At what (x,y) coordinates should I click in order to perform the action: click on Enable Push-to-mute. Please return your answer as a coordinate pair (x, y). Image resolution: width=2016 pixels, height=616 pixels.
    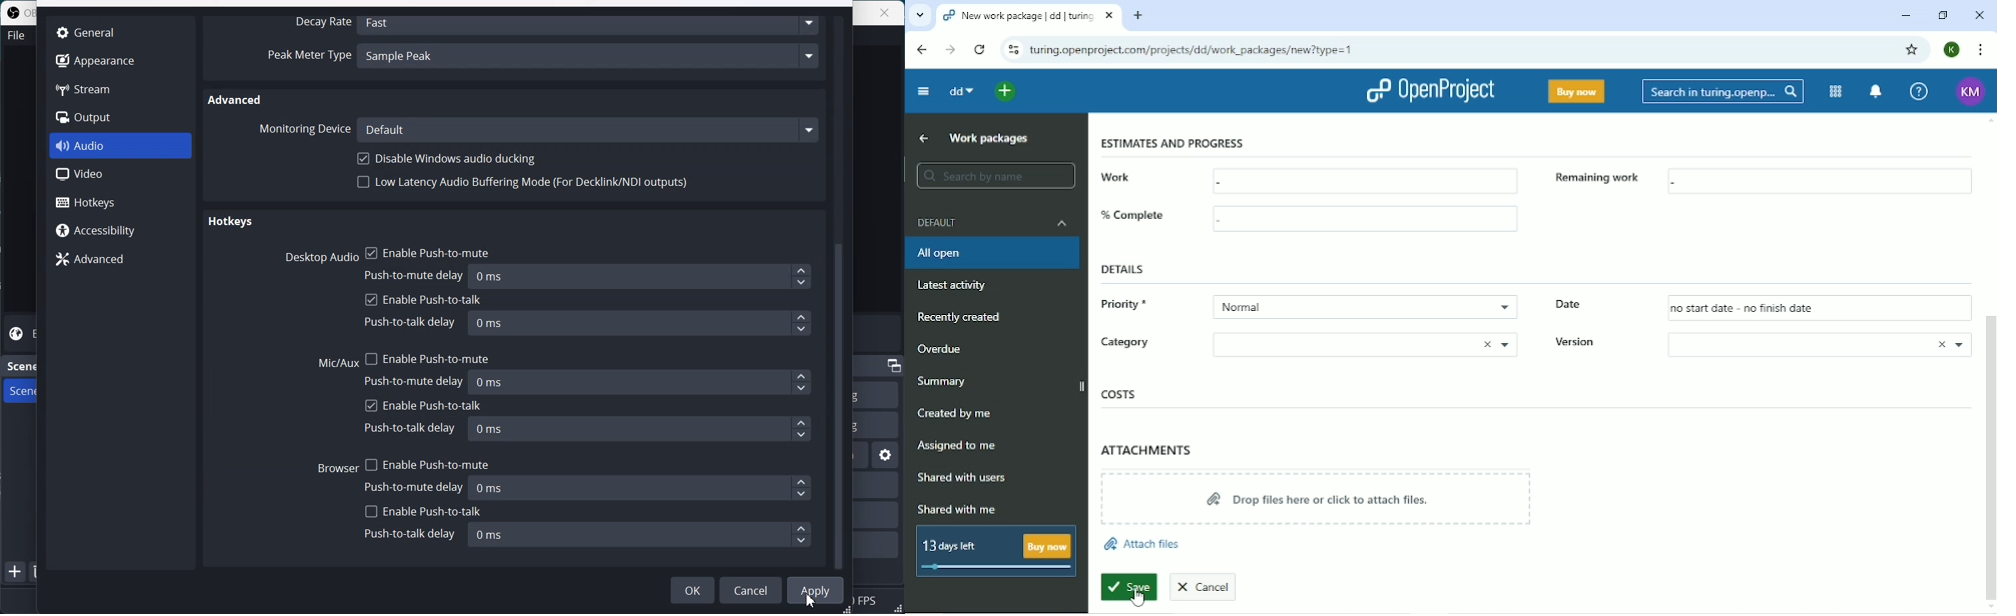
    Looking at the image, I should click on (428, 251).